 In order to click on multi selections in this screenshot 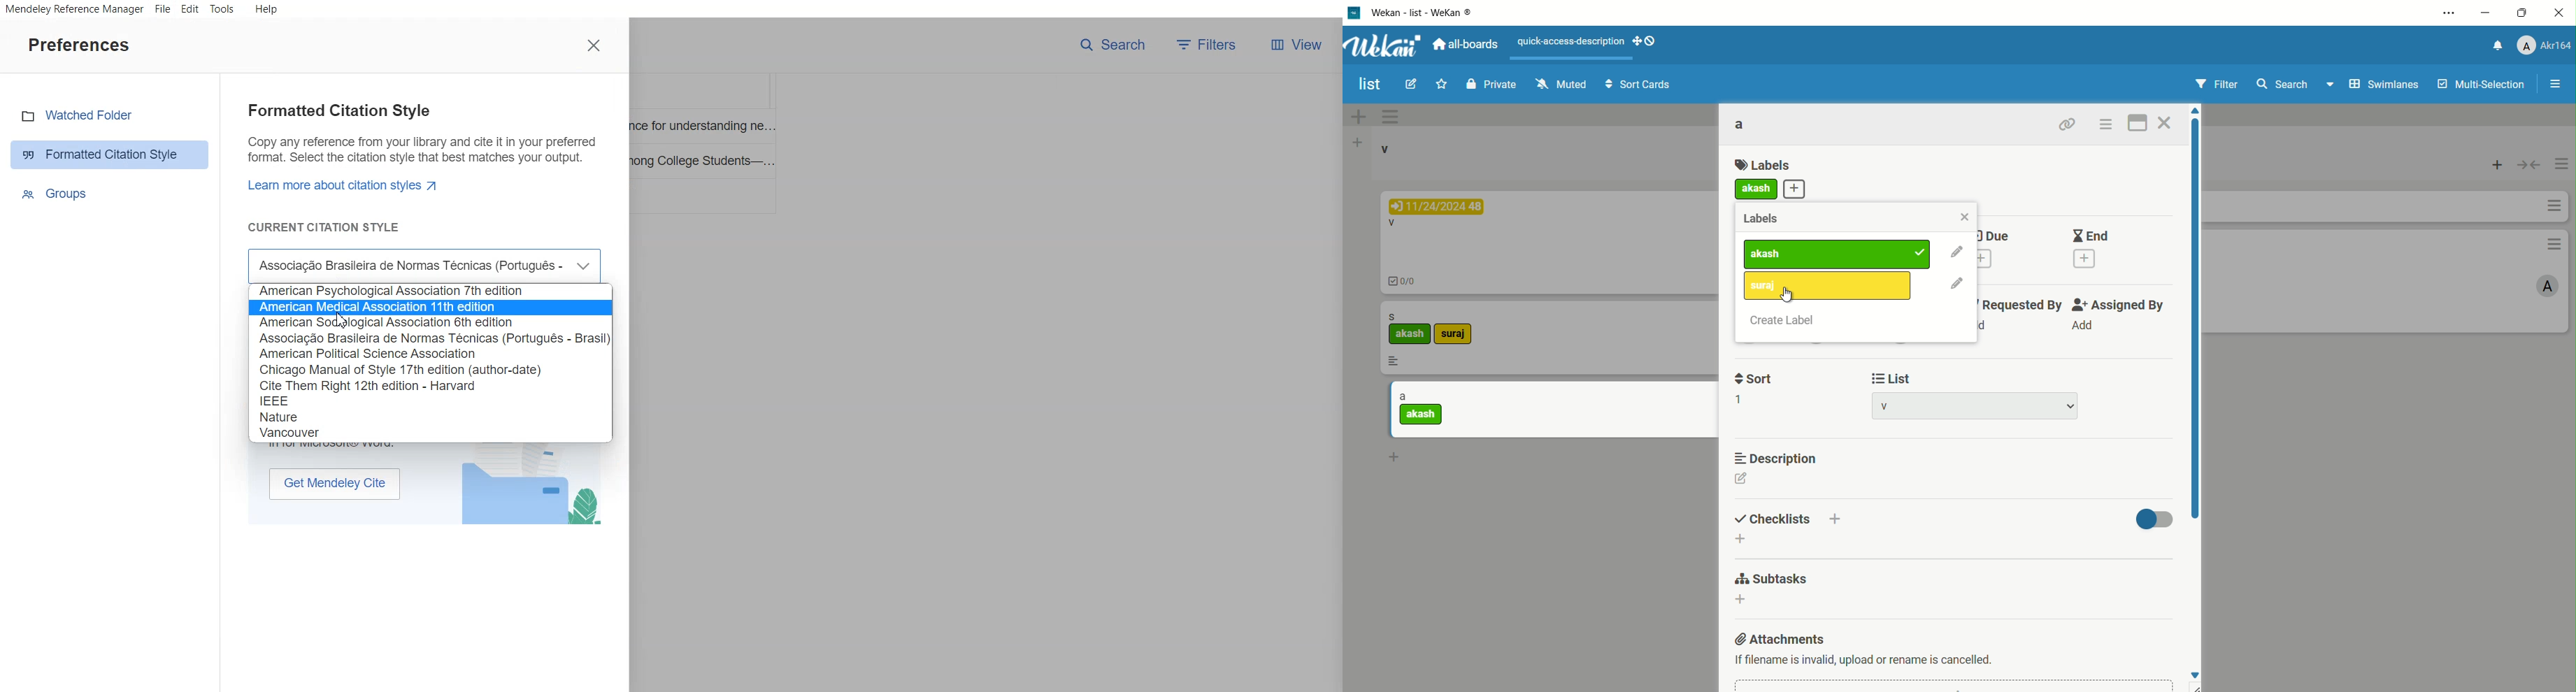, I will do `click(2480, 86)`.